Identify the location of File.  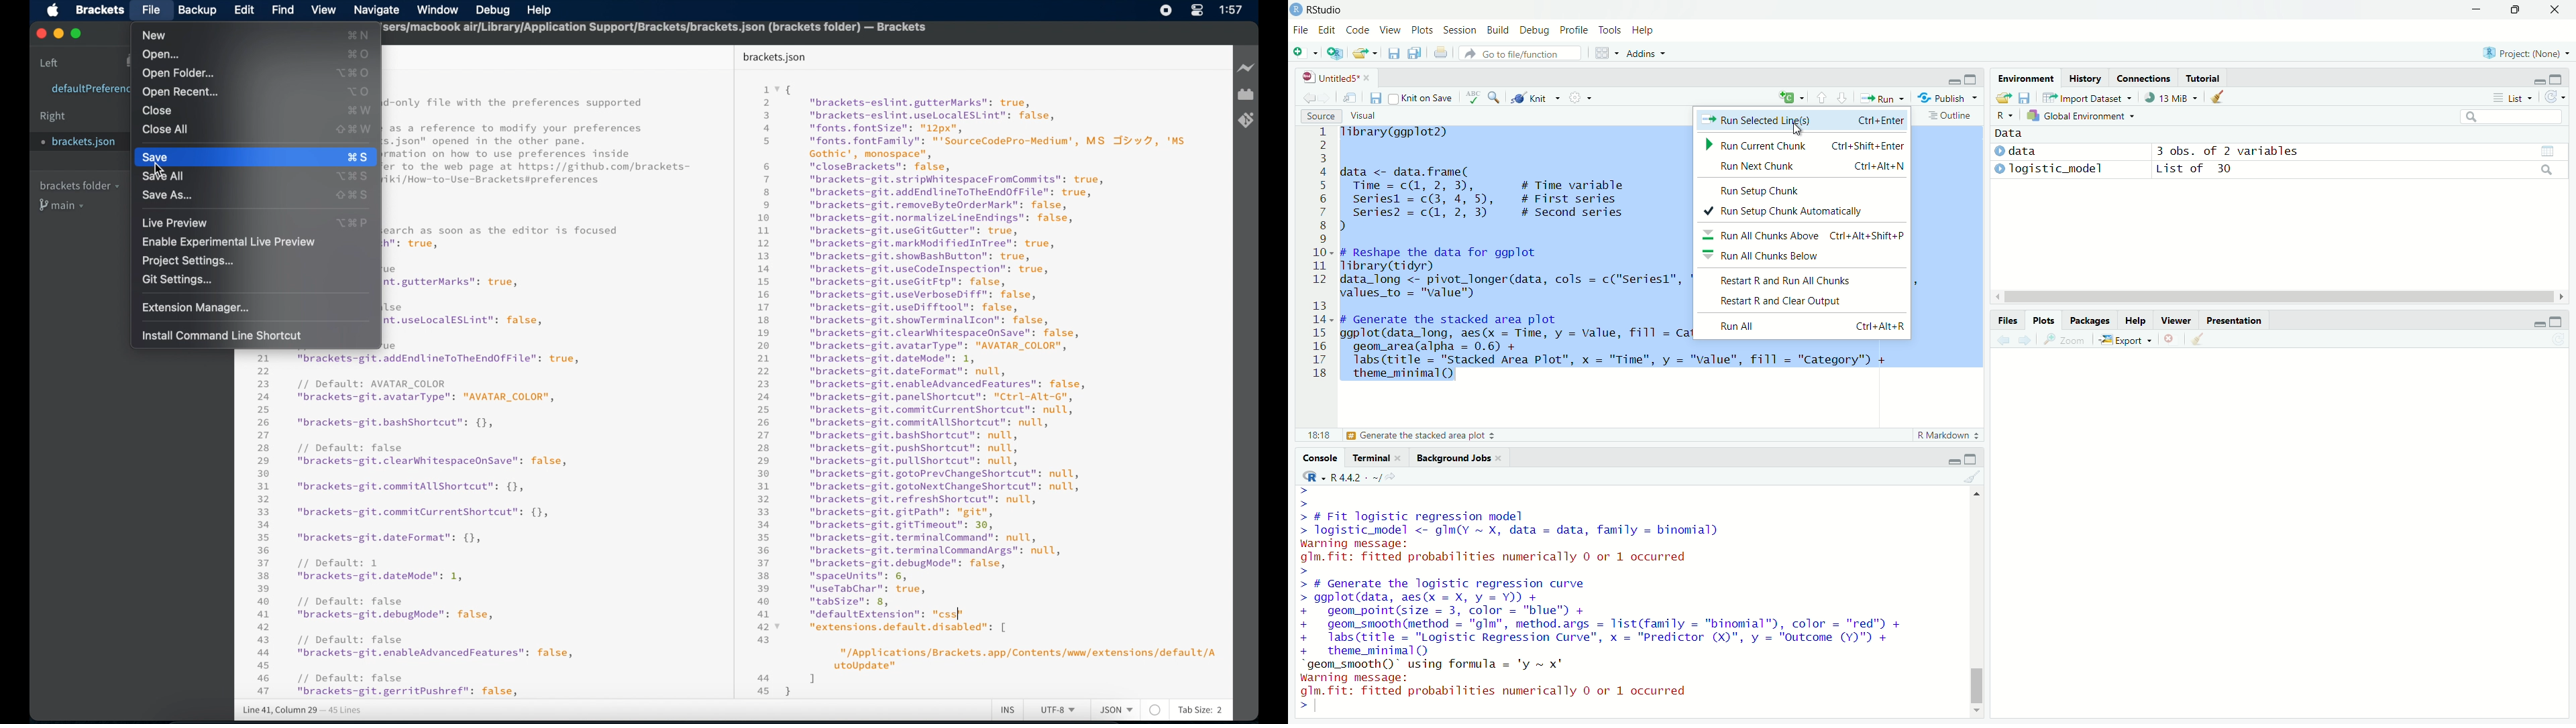
(1301, 31).